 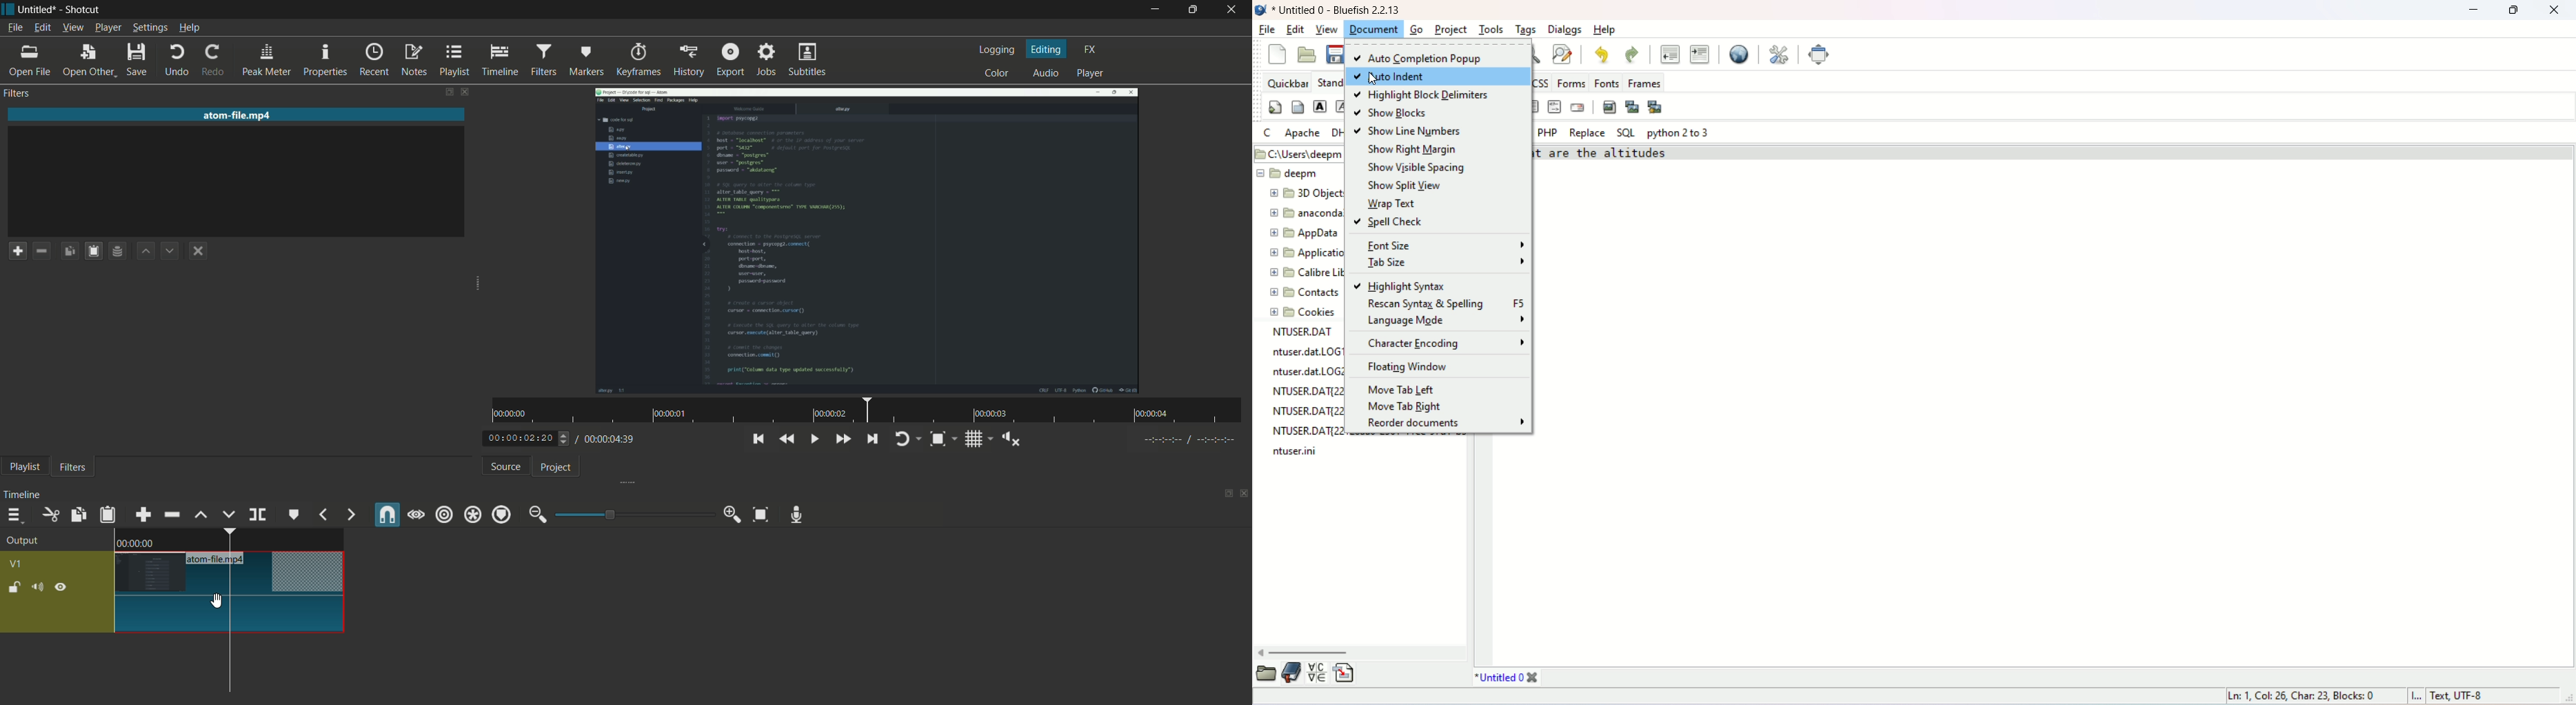 I want to click on jobs, so click(x=767, y=59).